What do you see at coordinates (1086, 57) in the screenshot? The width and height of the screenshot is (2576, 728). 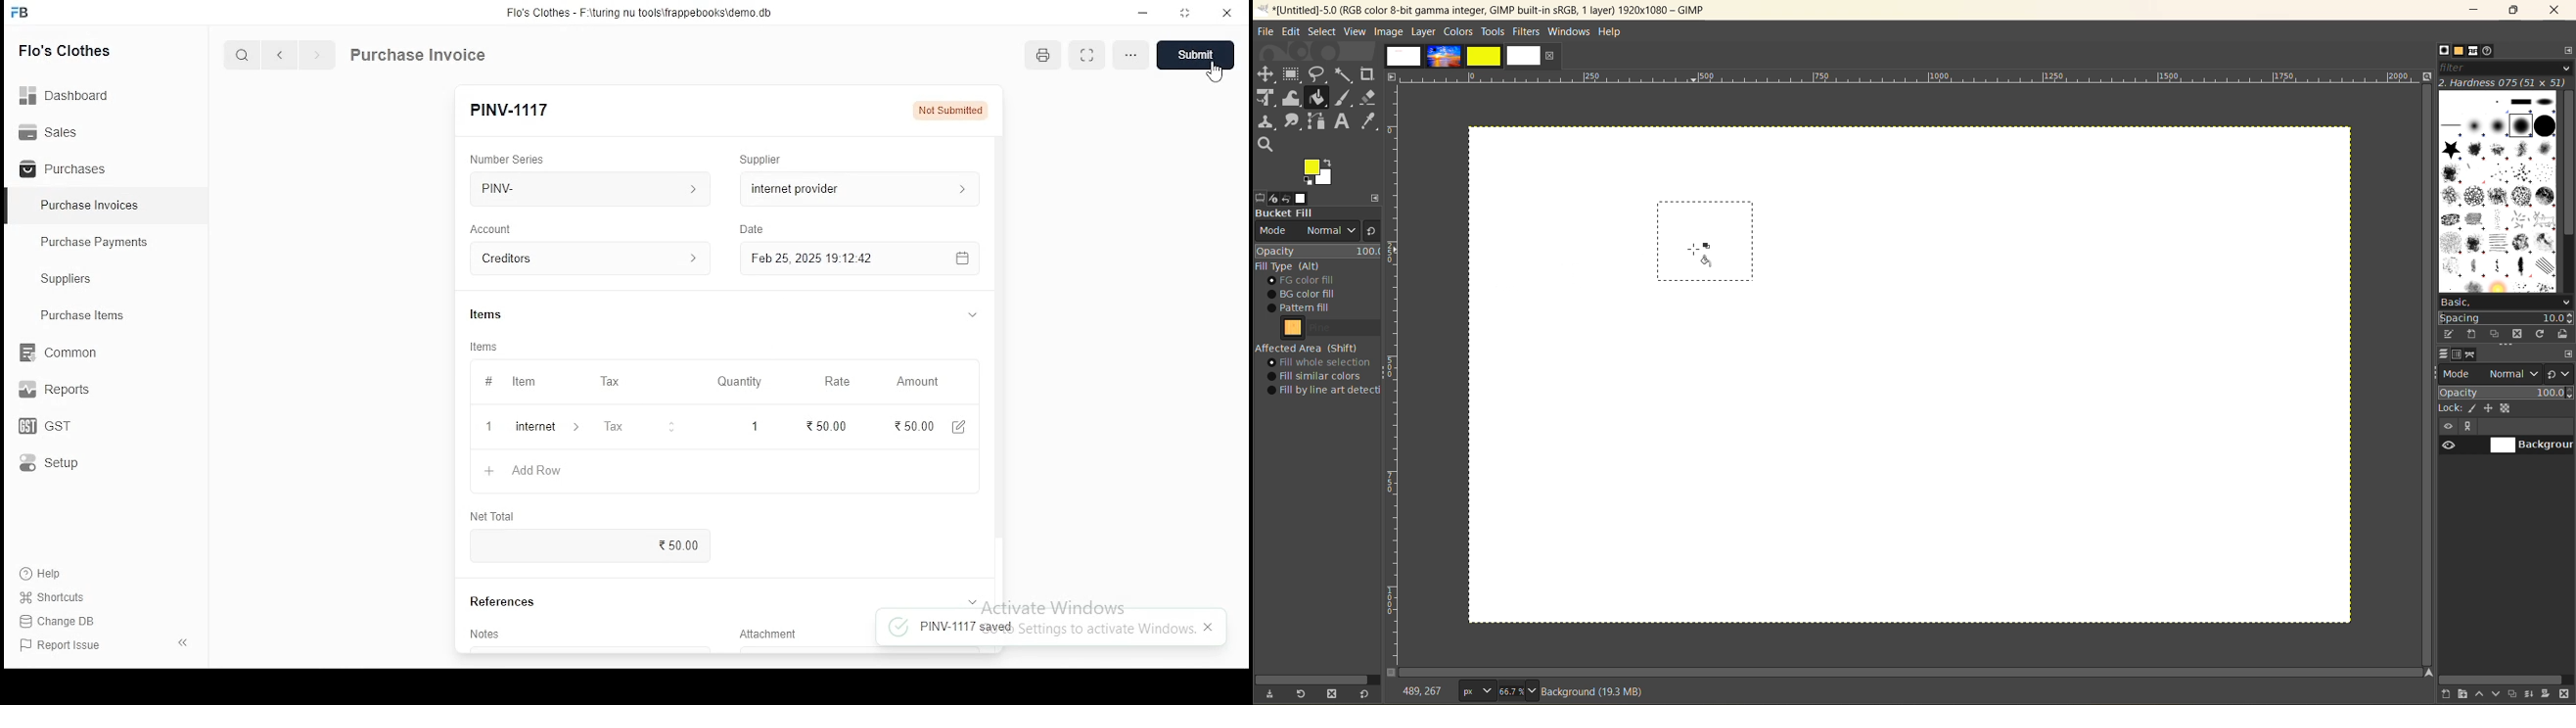 I see `toggle between form and fullscreen` at bounding box center [1086, 57].